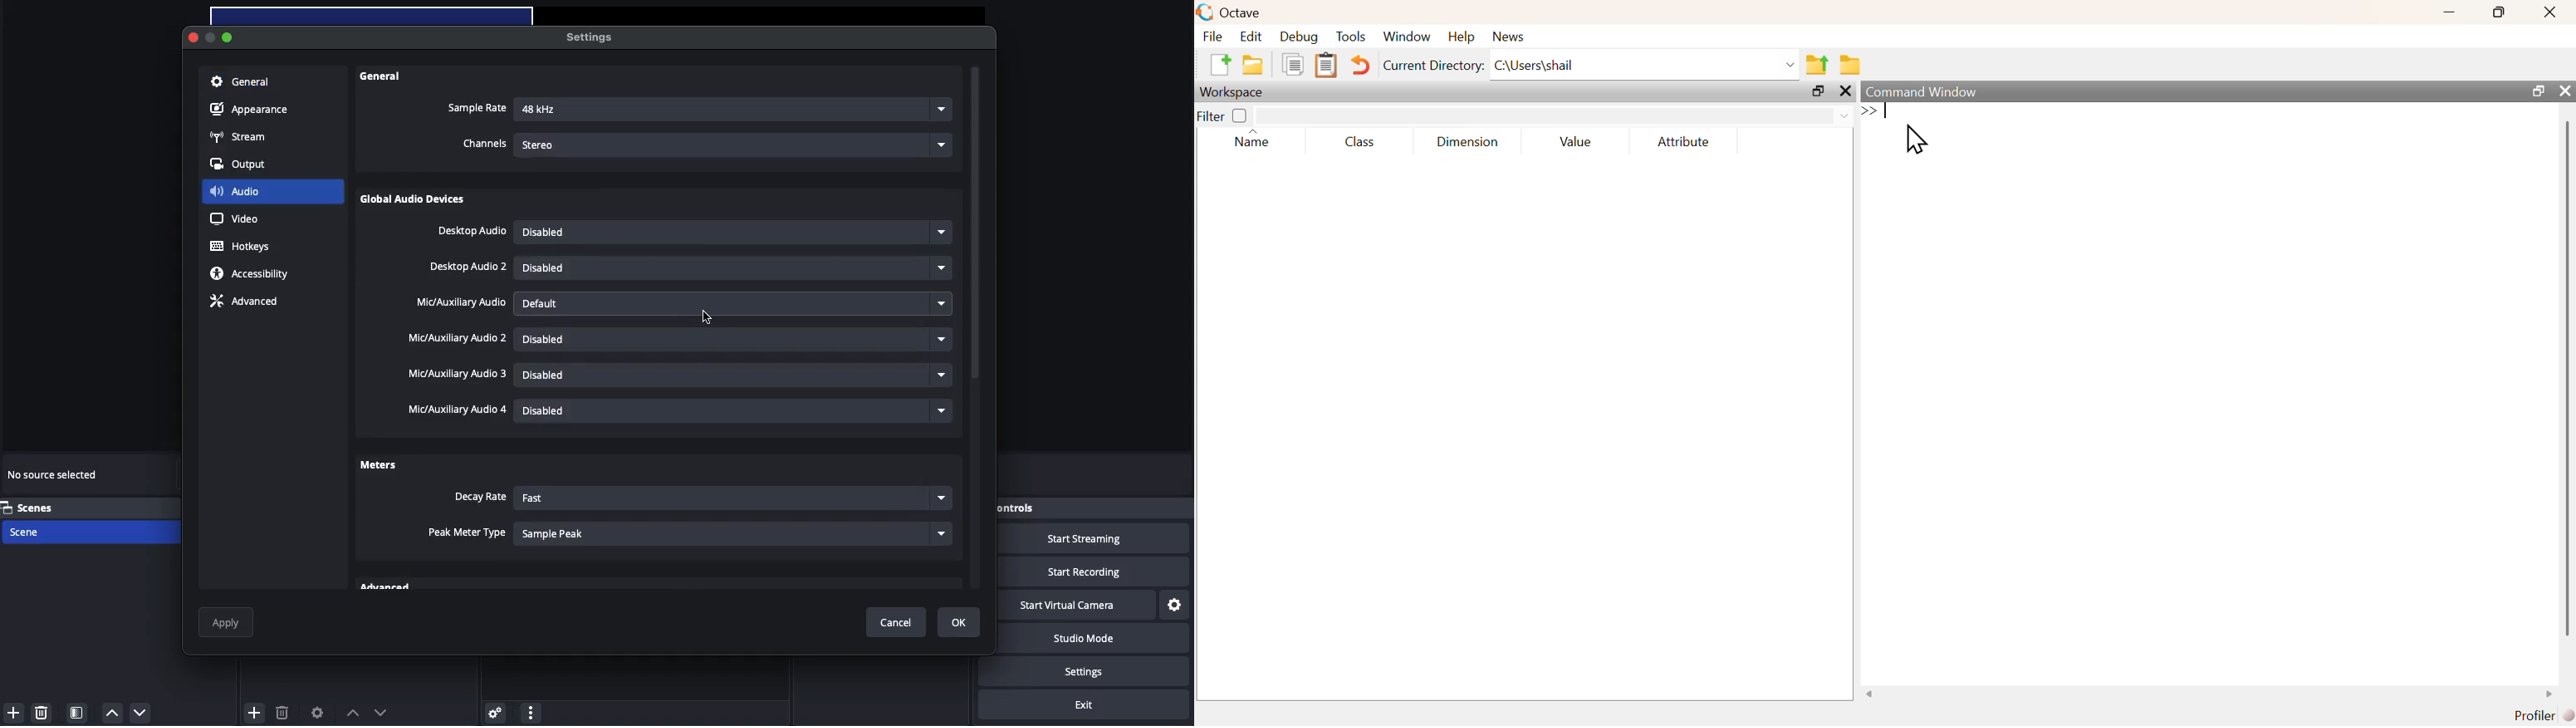 This screenshot has height=728, width=2576. What do you see at coordinates (1406, 35) in the screenshot?
I see `Window` at bounding box center [1406, 35].